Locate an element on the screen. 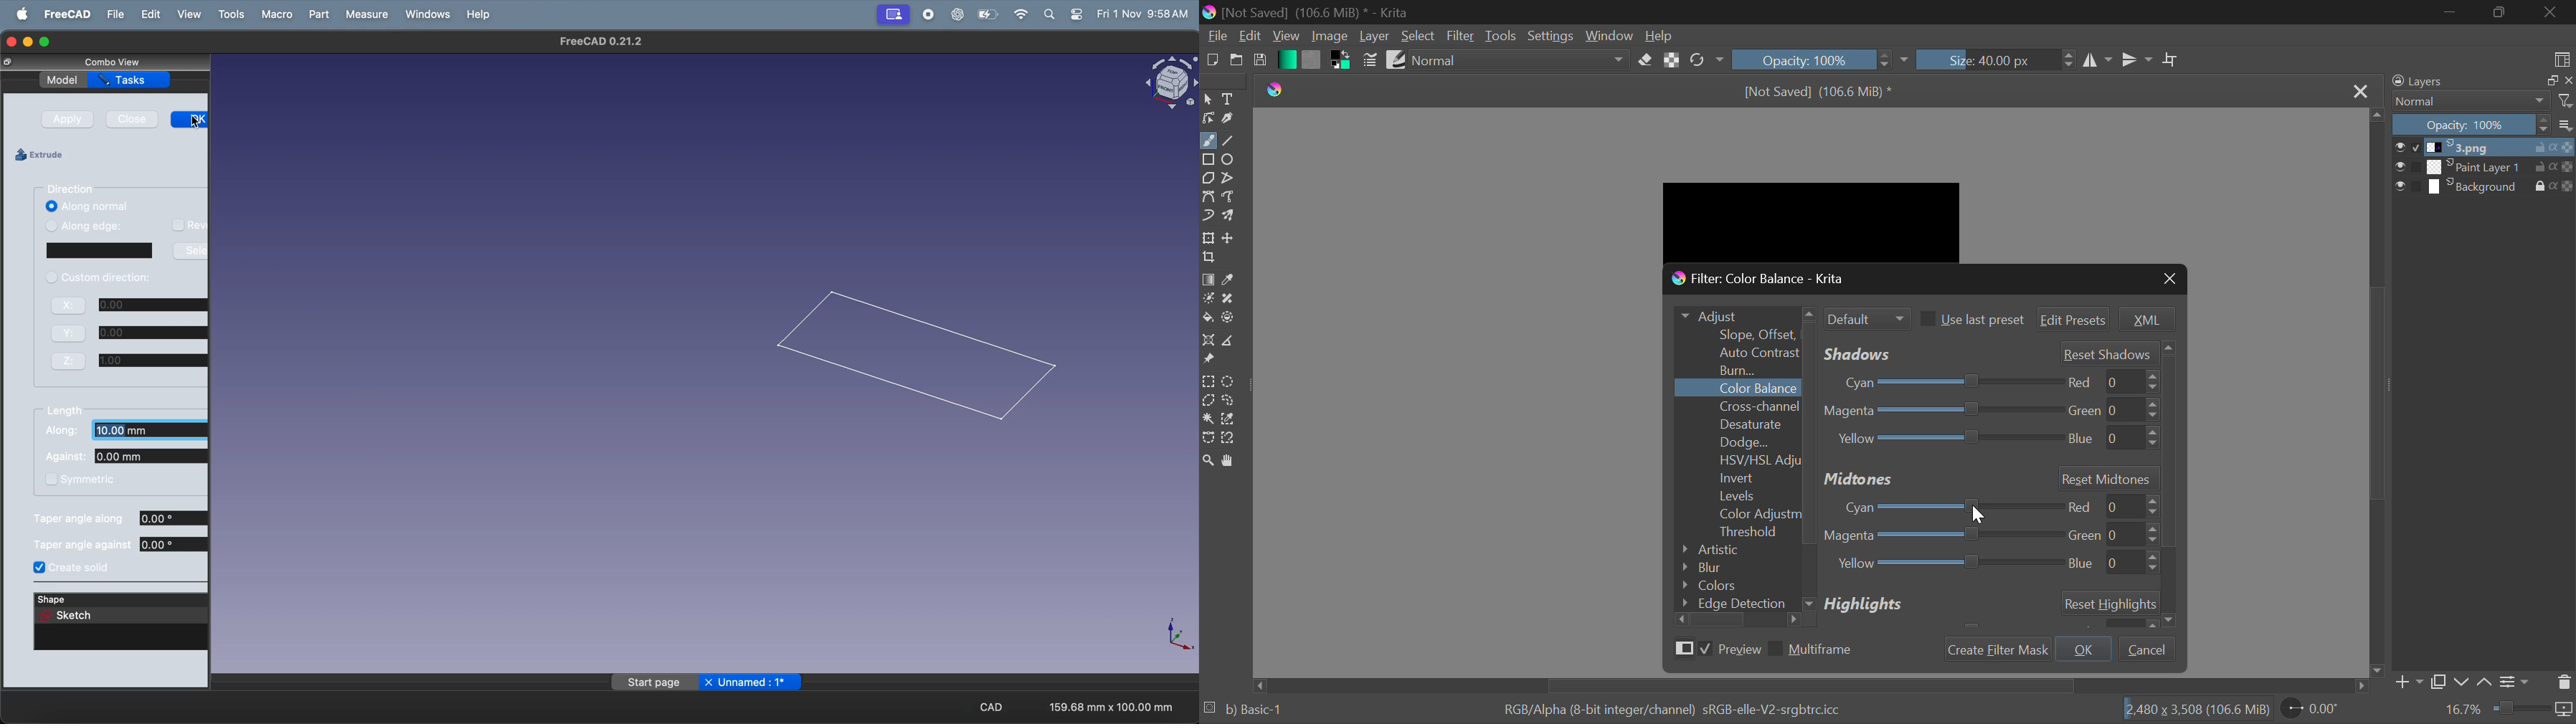 The height and width of the screenshot is (728, 2576). Assistant Tool is located at coordinates (1208, 341).